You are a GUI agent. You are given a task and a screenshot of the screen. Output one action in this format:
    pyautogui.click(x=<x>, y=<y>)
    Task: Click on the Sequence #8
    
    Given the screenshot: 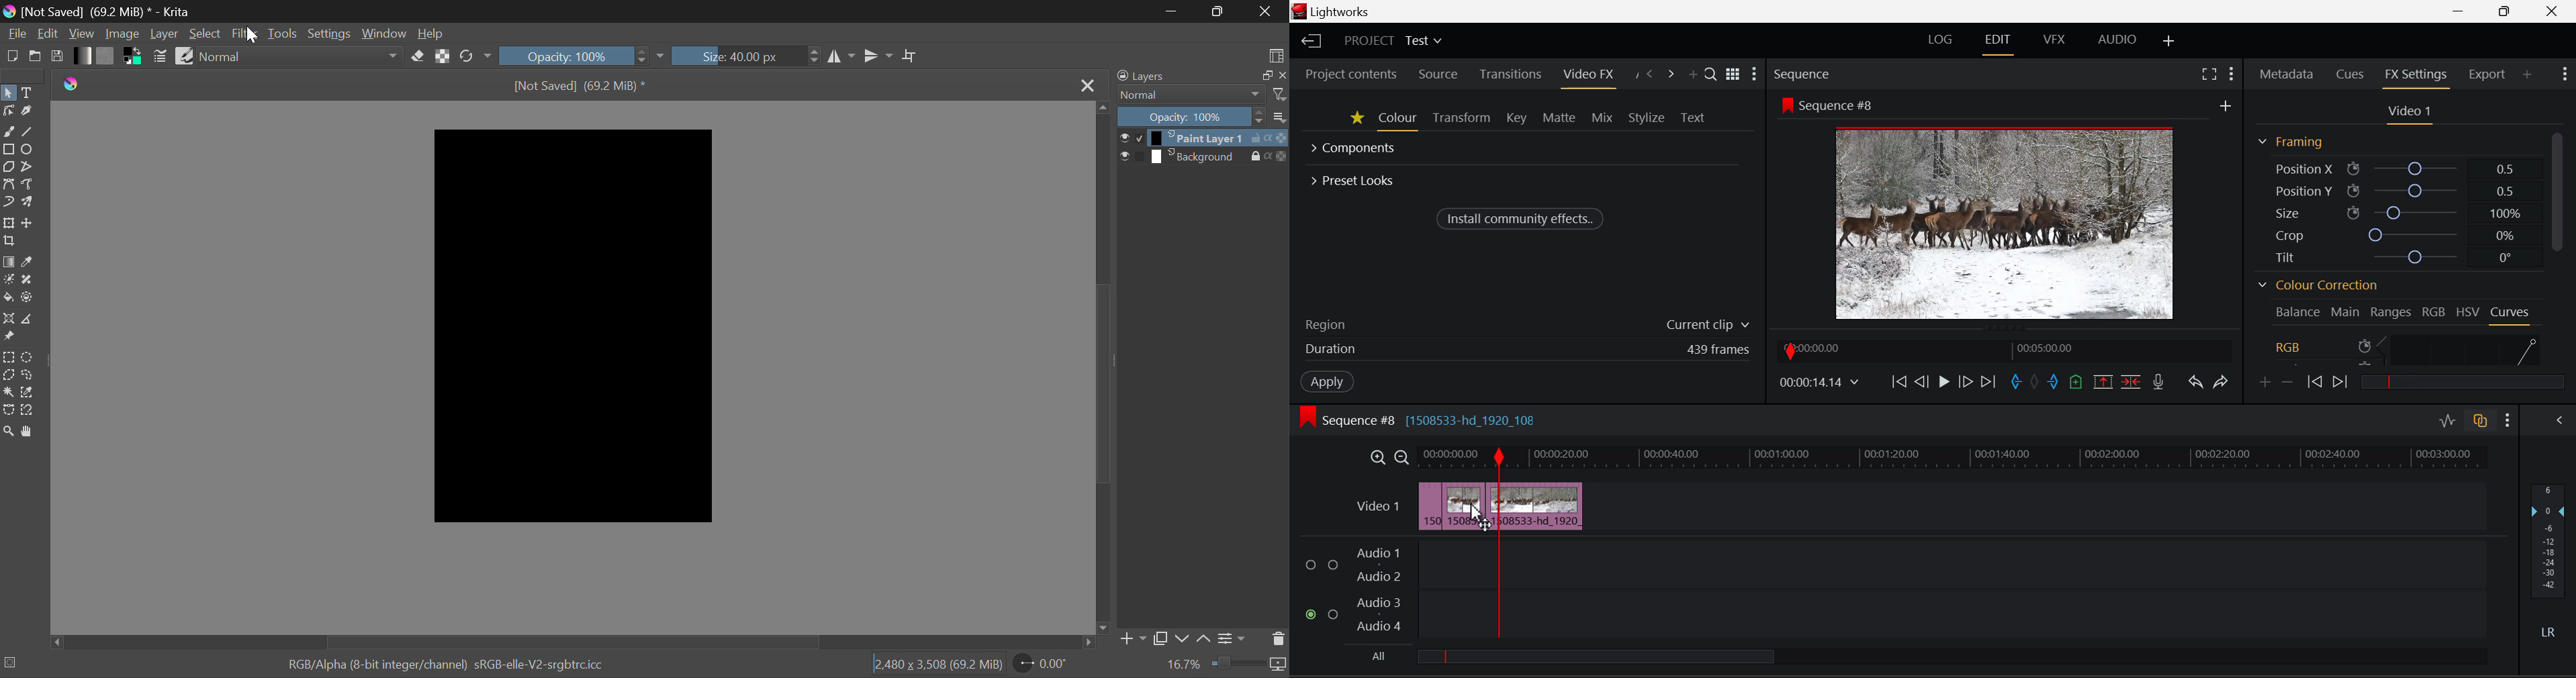 What is the action you would take?
    pyautogui.click(x=1830, y=105)
    